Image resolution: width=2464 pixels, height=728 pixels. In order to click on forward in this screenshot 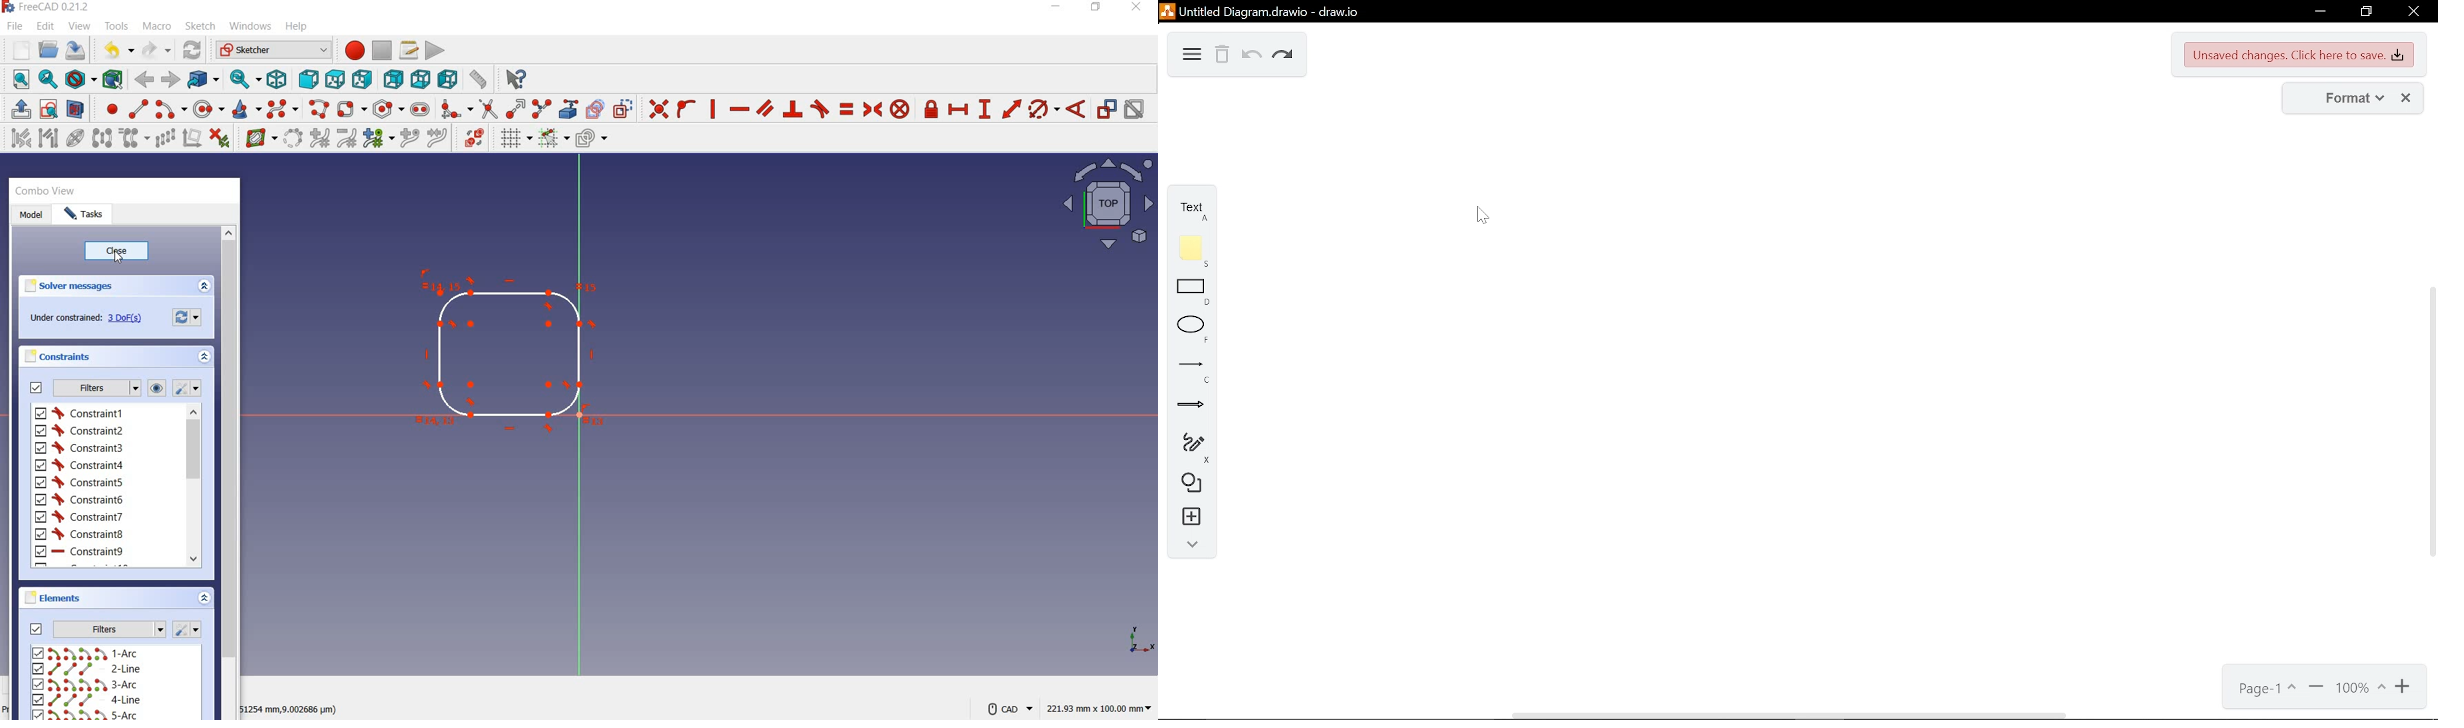, I will do `click(146, 79)`.